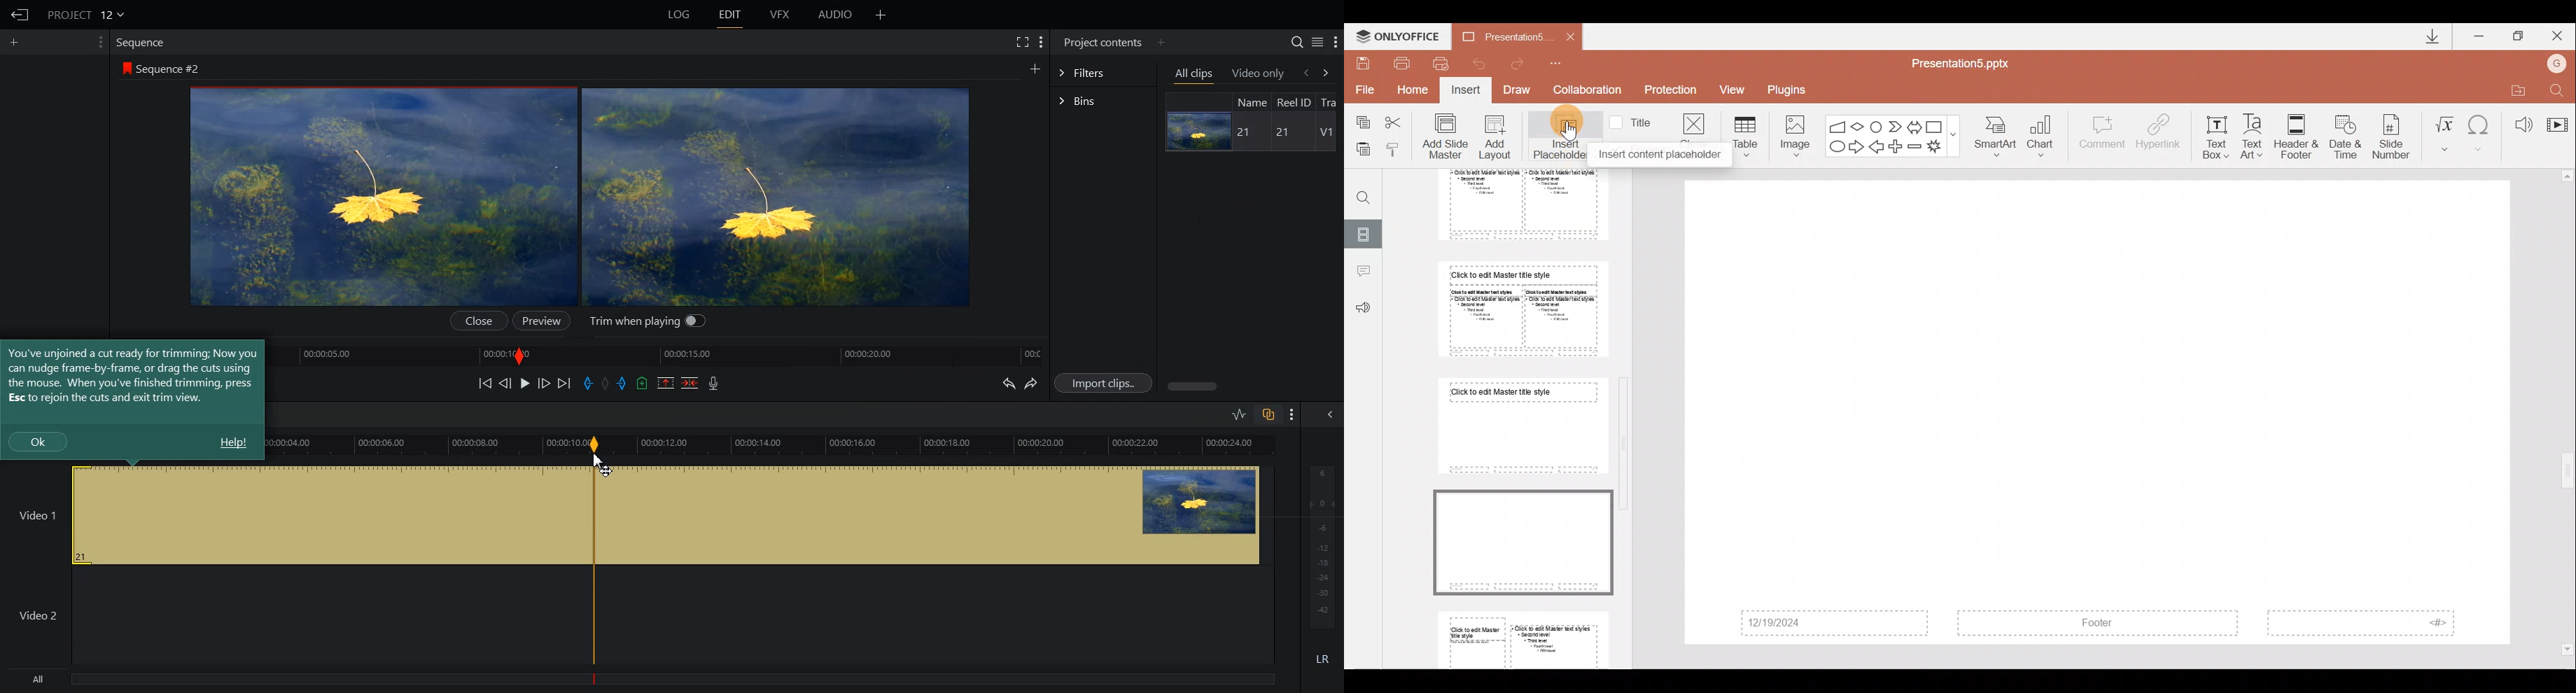 The height and width of the screenshot is (700, 2576). I want to click on Home, so click(1415, 93).